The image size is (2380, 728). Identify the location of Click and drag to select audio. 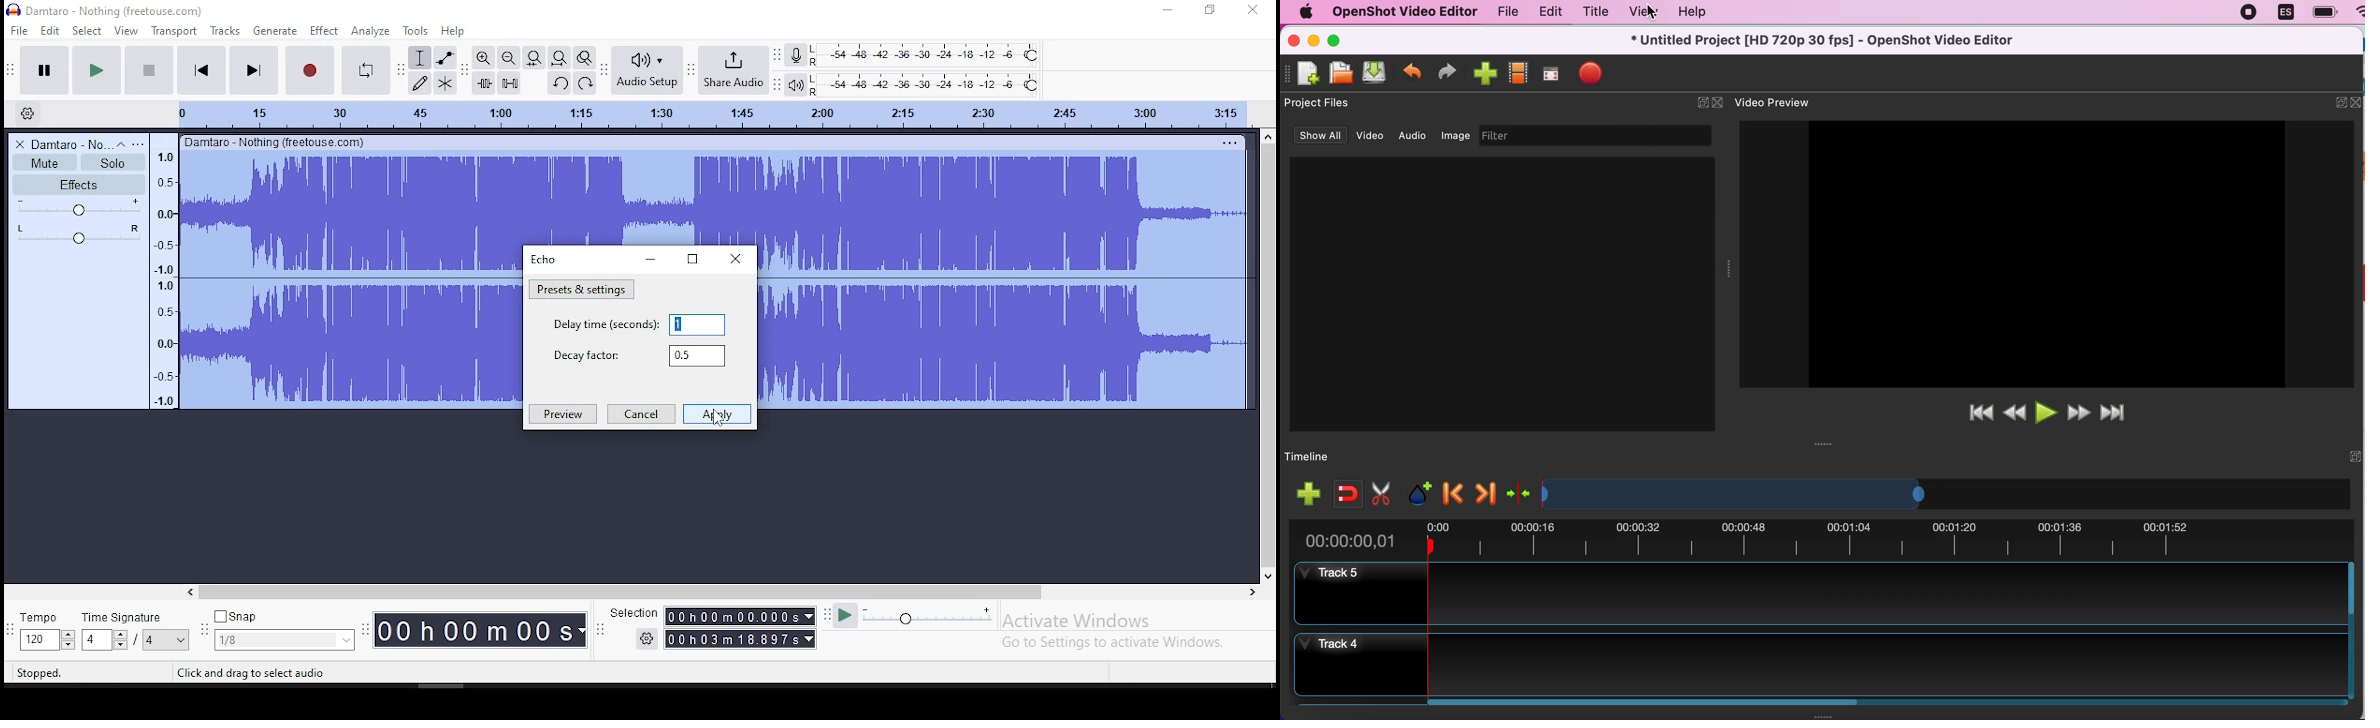
(259, 673).